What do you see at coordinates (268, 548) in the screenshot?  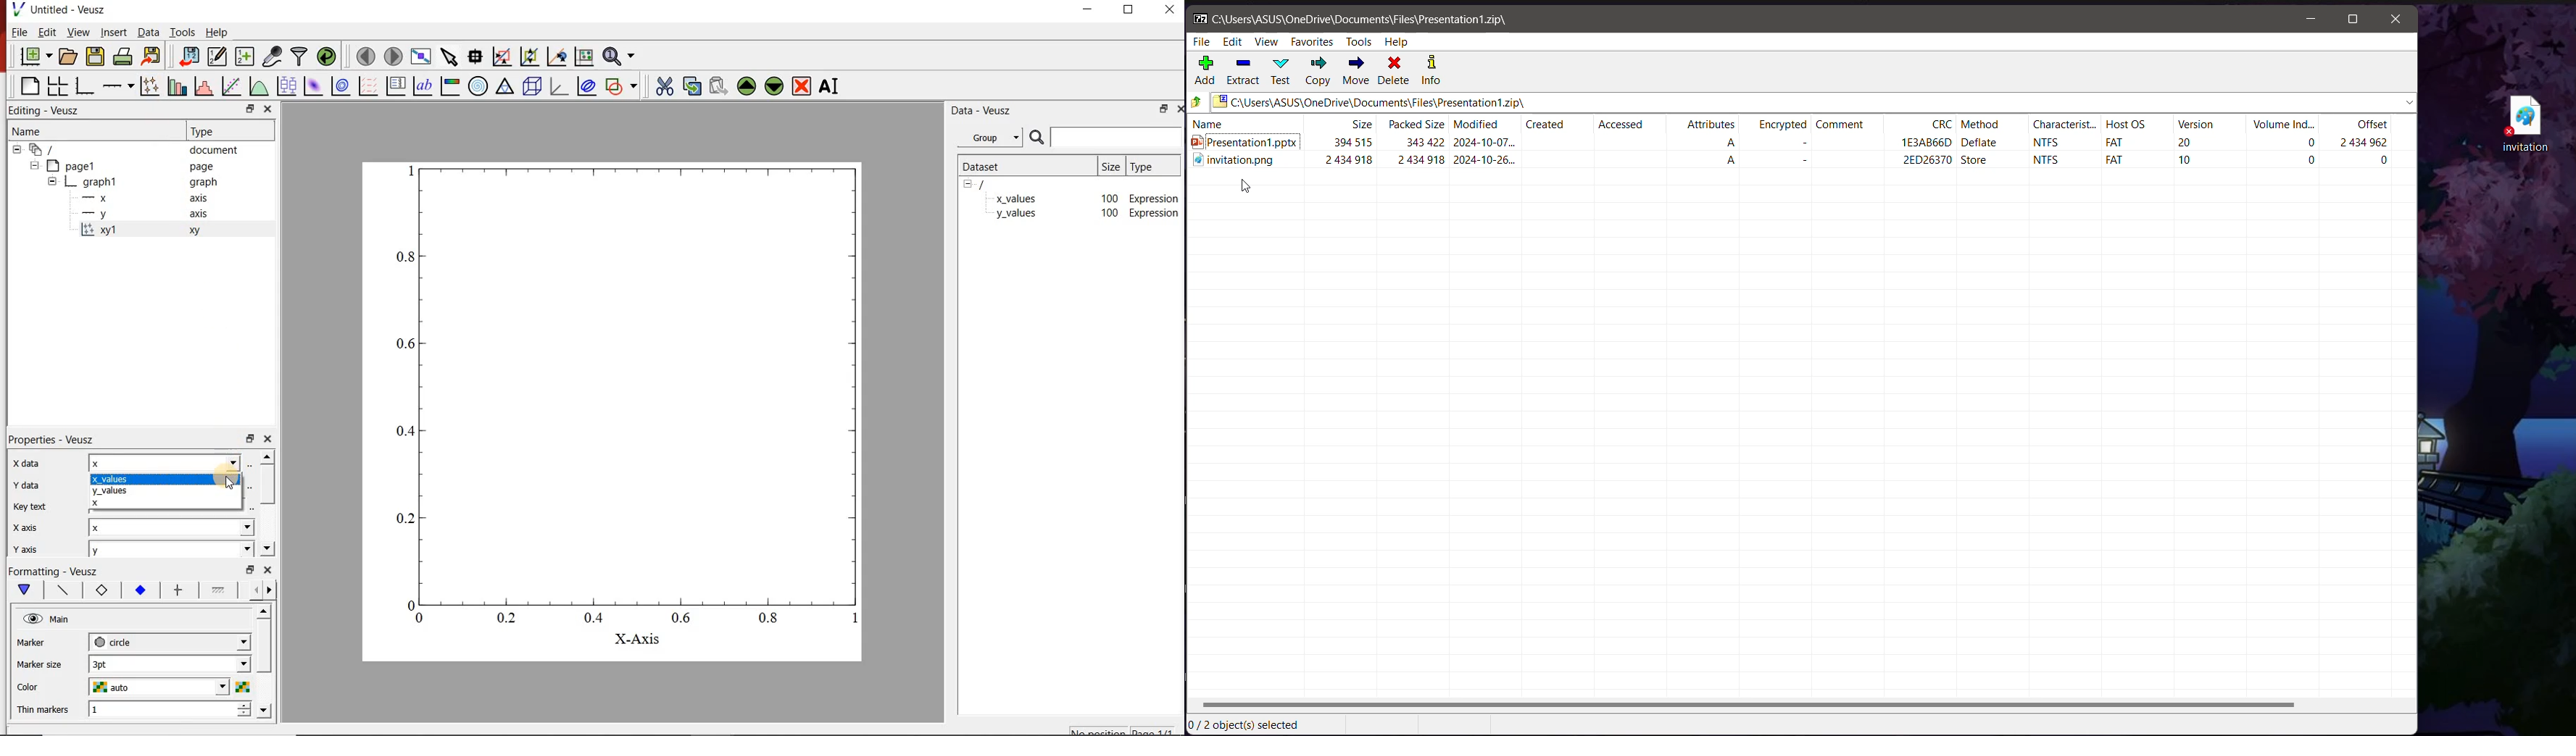 I see `move down` at bounding box center [268, 548].